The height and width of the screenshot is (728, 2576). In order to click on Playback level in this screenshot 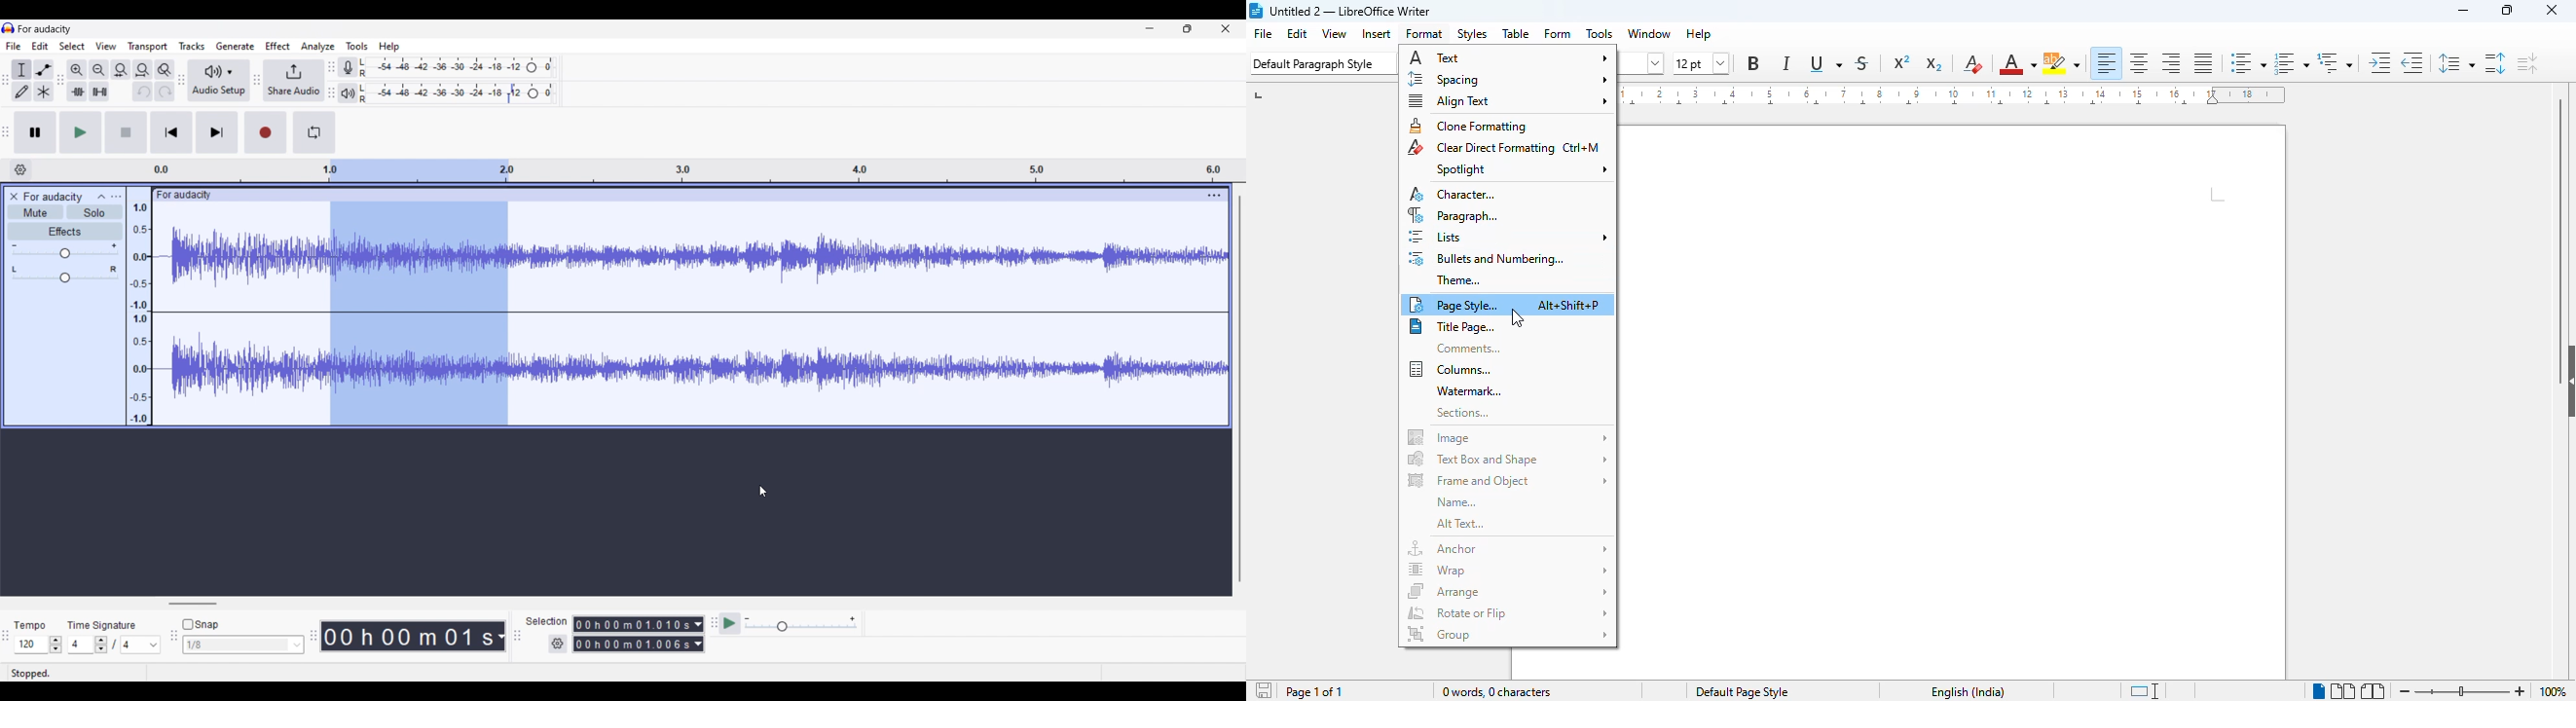, I will do `click(458, 93)`.